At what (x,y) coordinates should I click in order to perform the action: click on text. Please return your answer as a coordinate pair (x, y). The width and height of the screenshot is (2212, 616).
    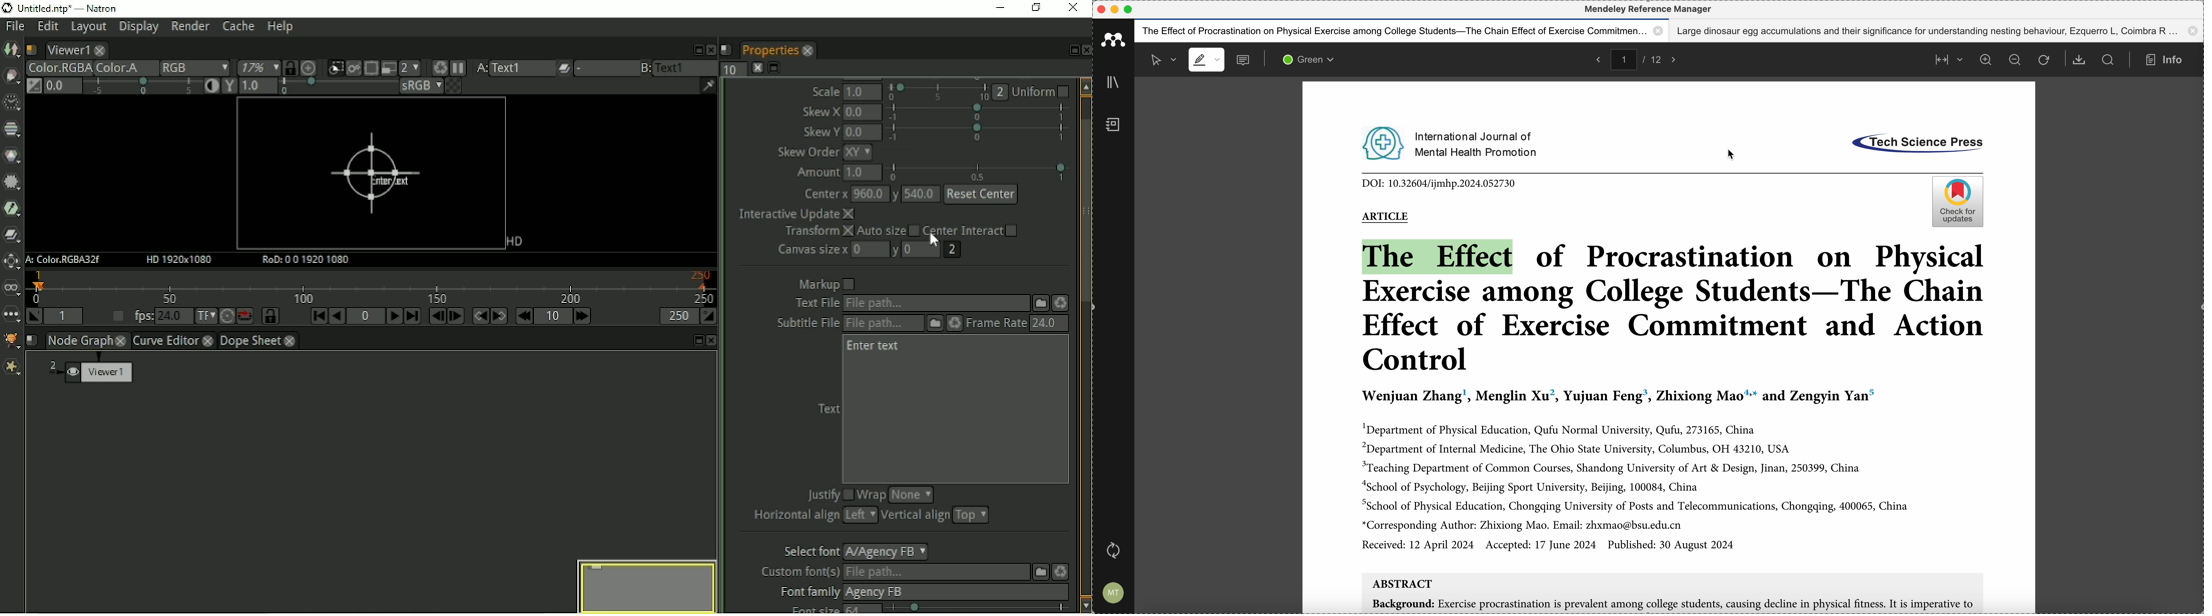
    Looking at the image, I should click on (1914, 142).